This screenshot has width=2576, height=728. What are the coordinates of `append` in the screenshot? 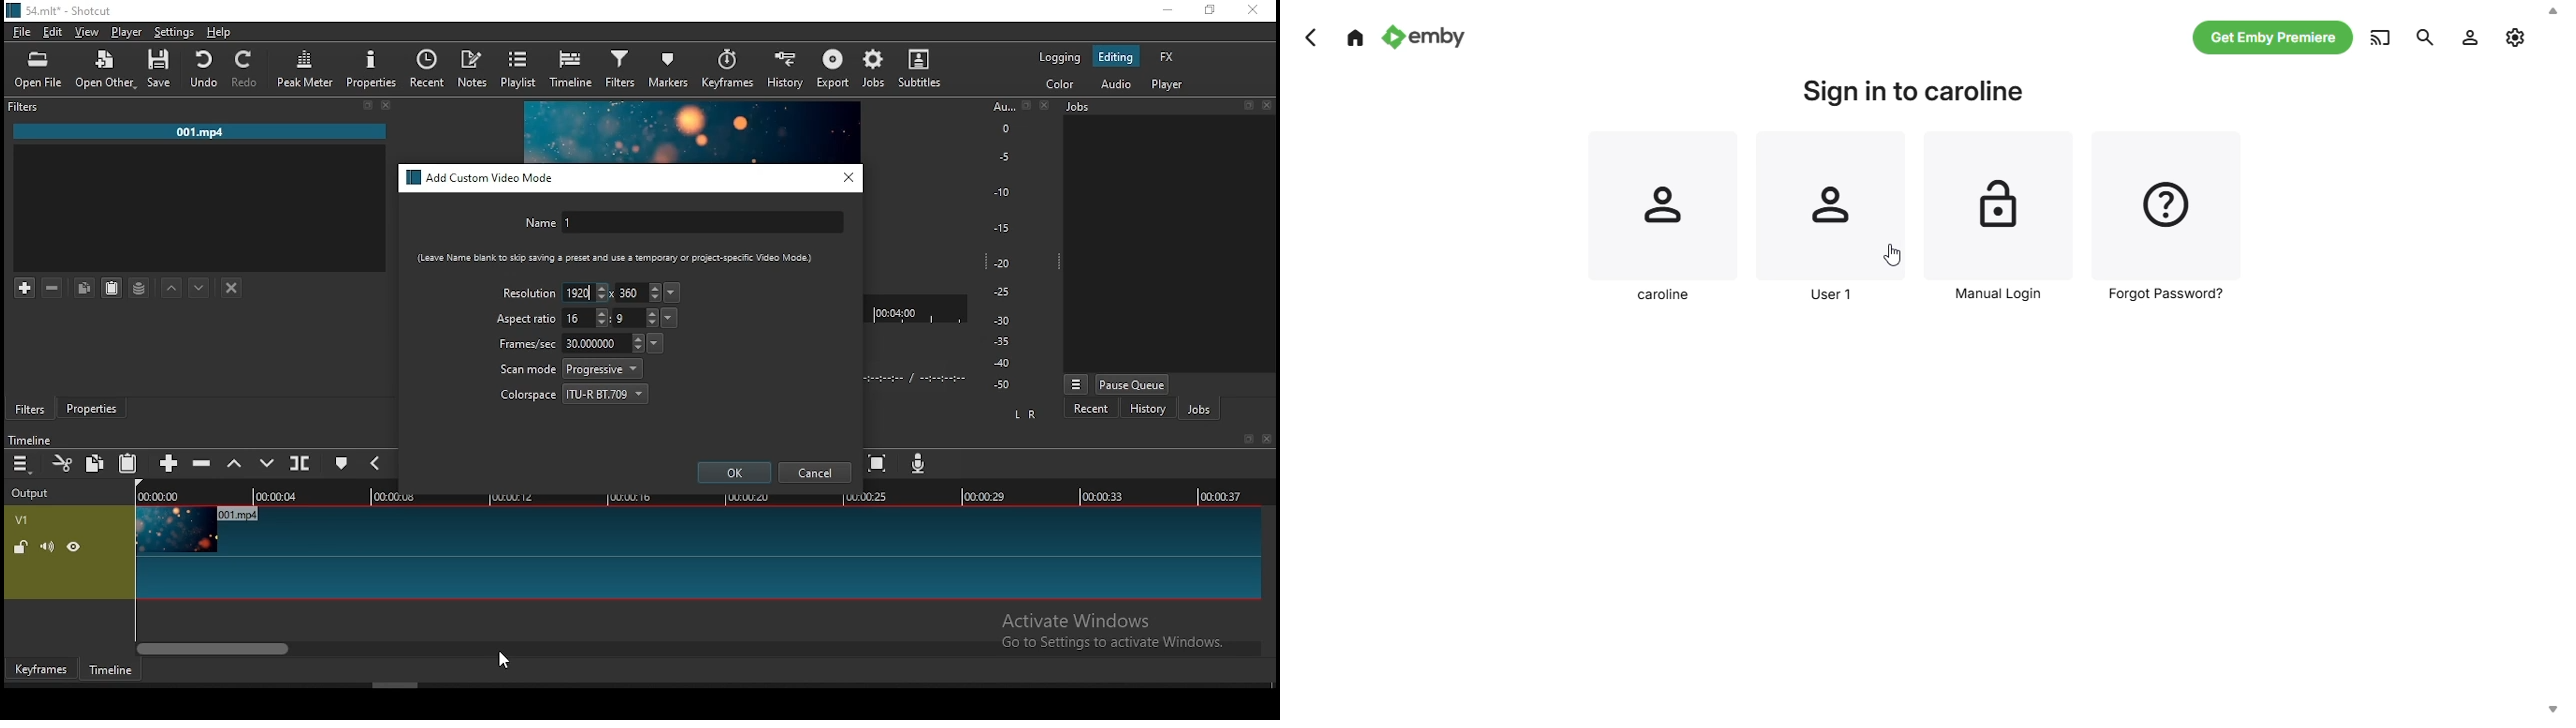 It's located at (170, 465).